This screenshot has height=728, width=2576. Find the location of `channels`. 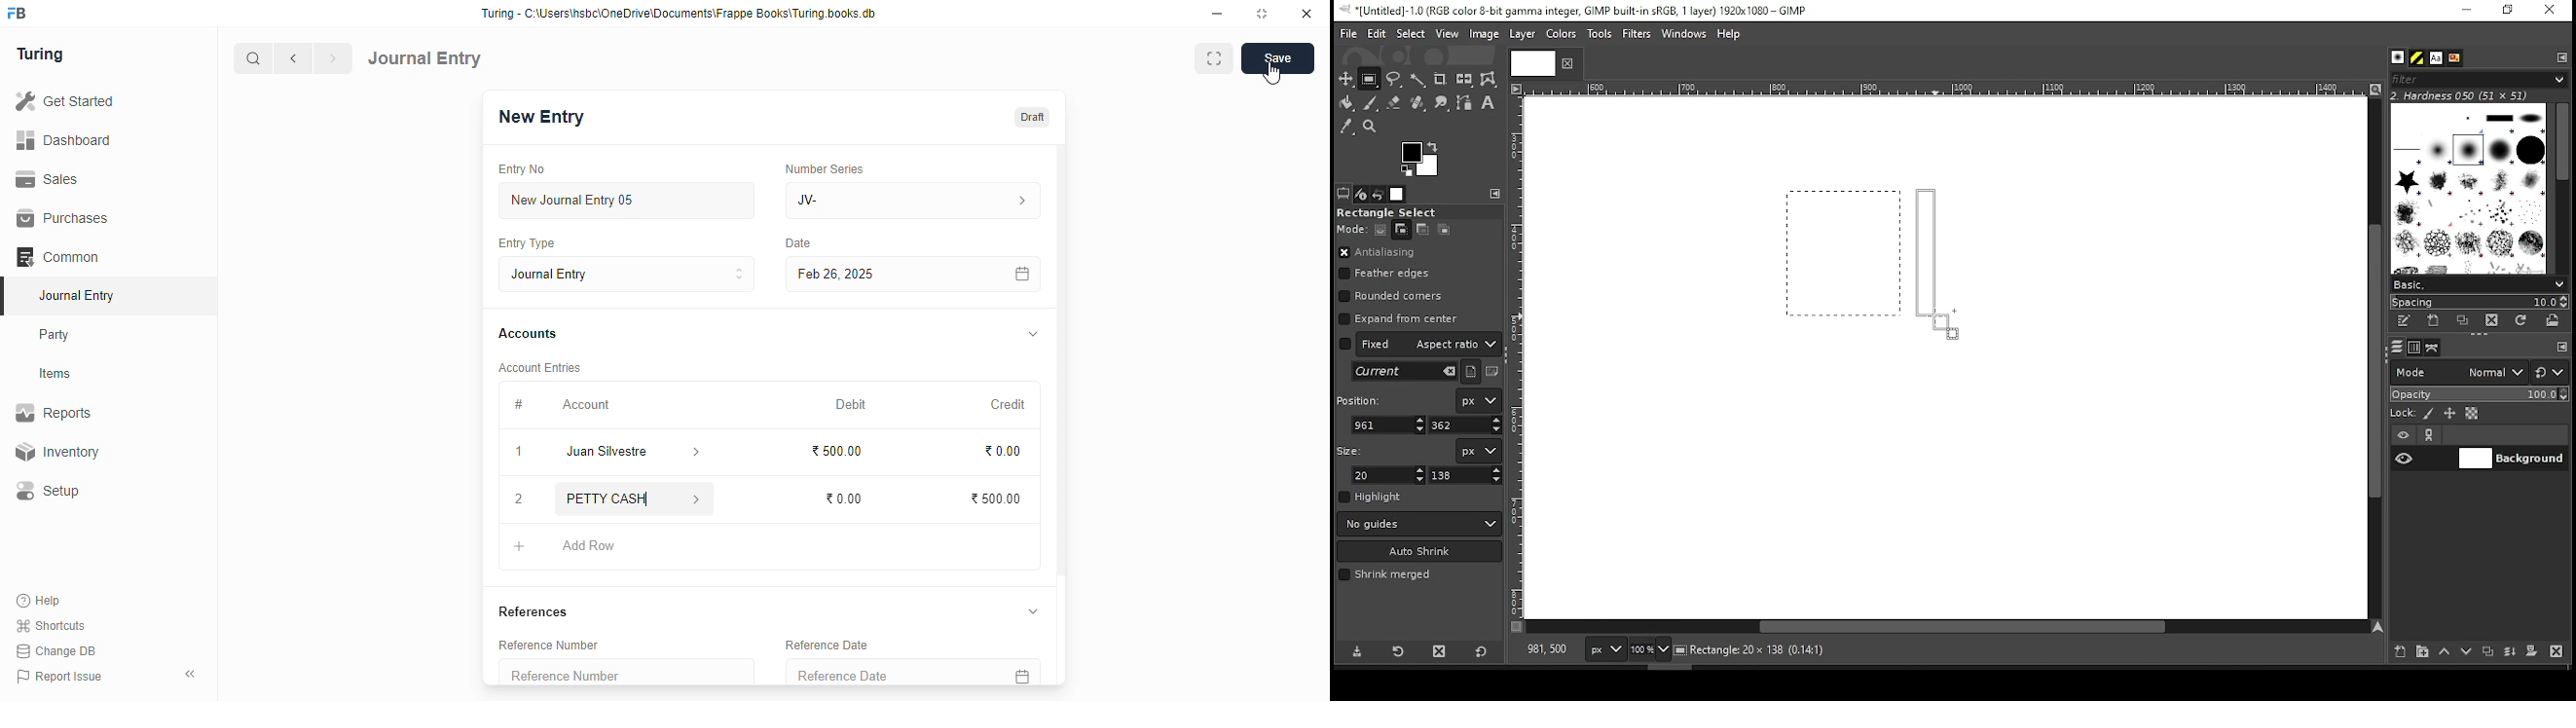

channels is located at coordinates (2413, 348).